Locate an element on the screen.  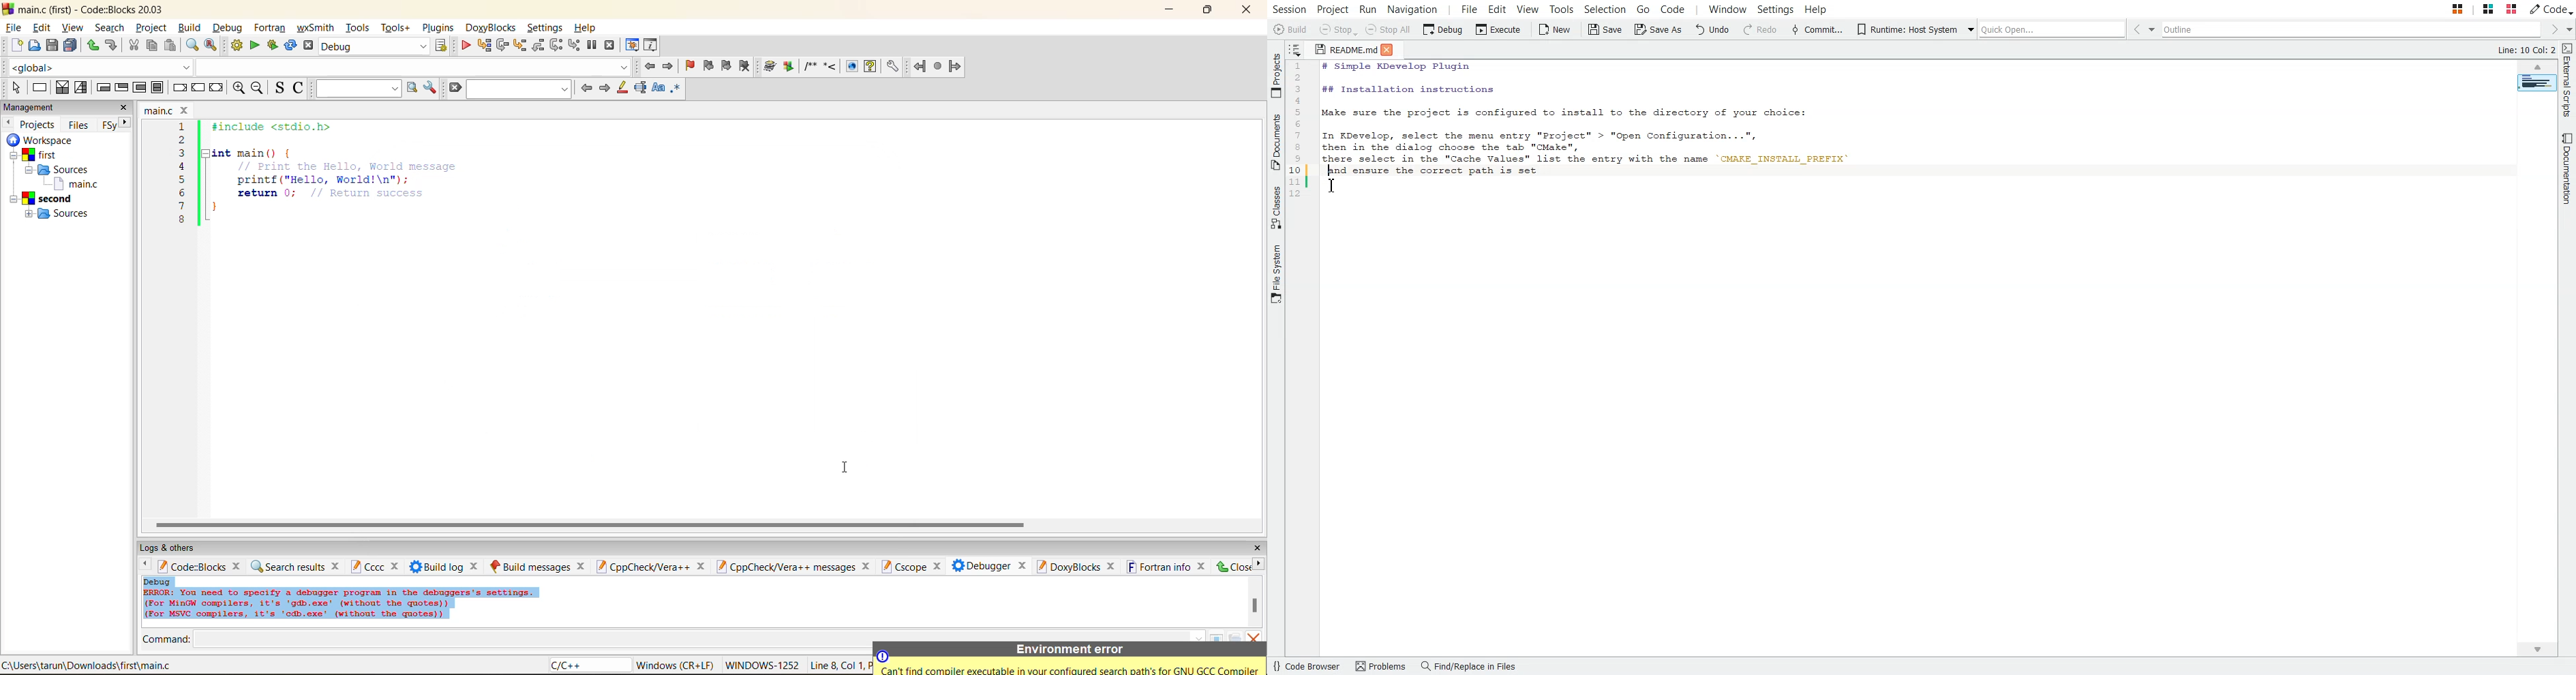
resize is located at coordinates (1208, 9).